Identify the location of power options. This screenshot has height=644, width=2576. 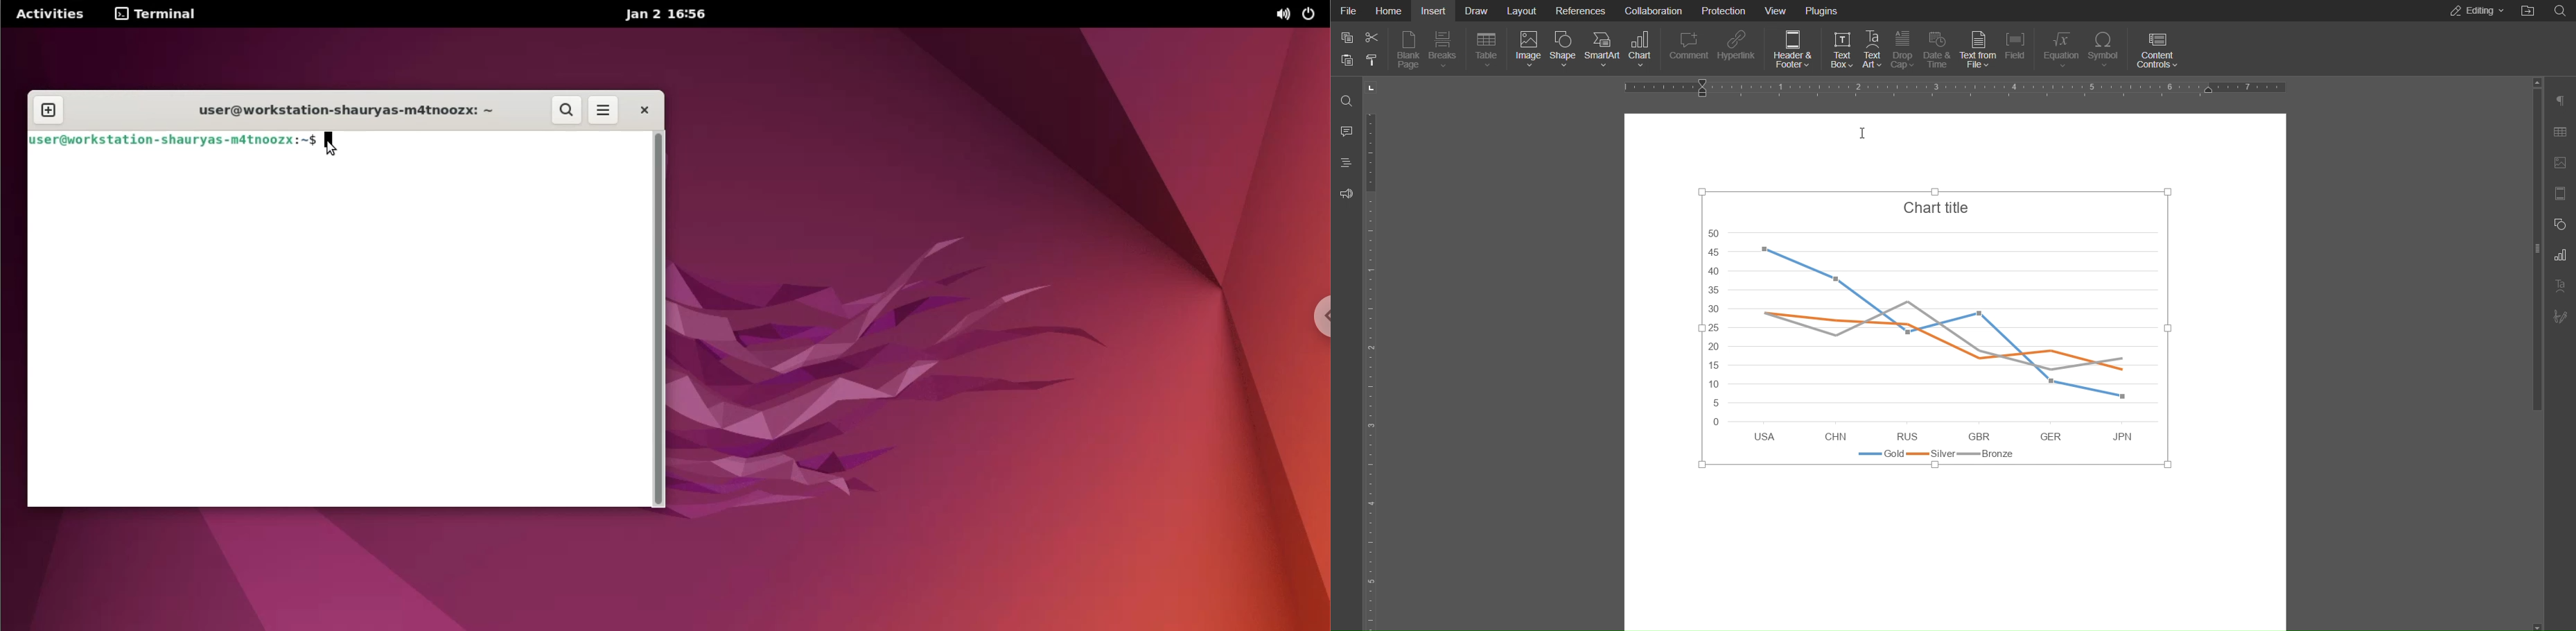
(1312, 15).